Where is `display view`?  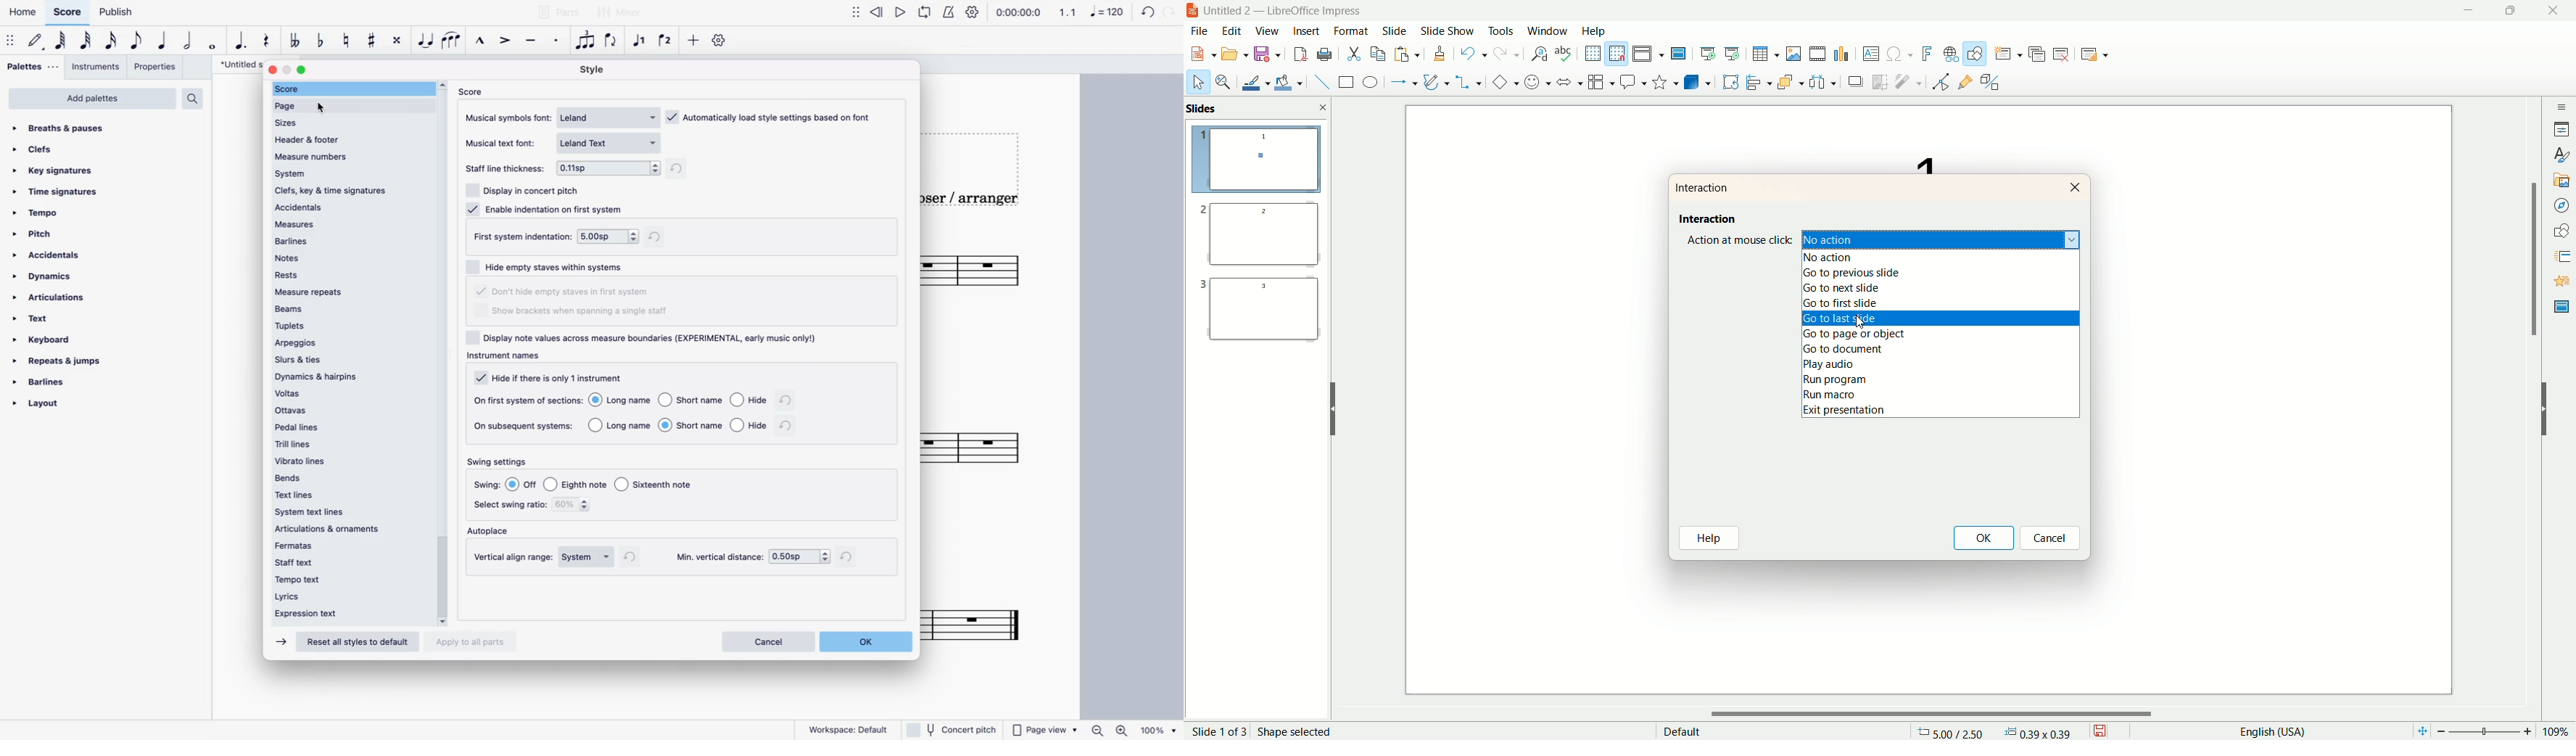 display view is located at coordinates (1650, 53).